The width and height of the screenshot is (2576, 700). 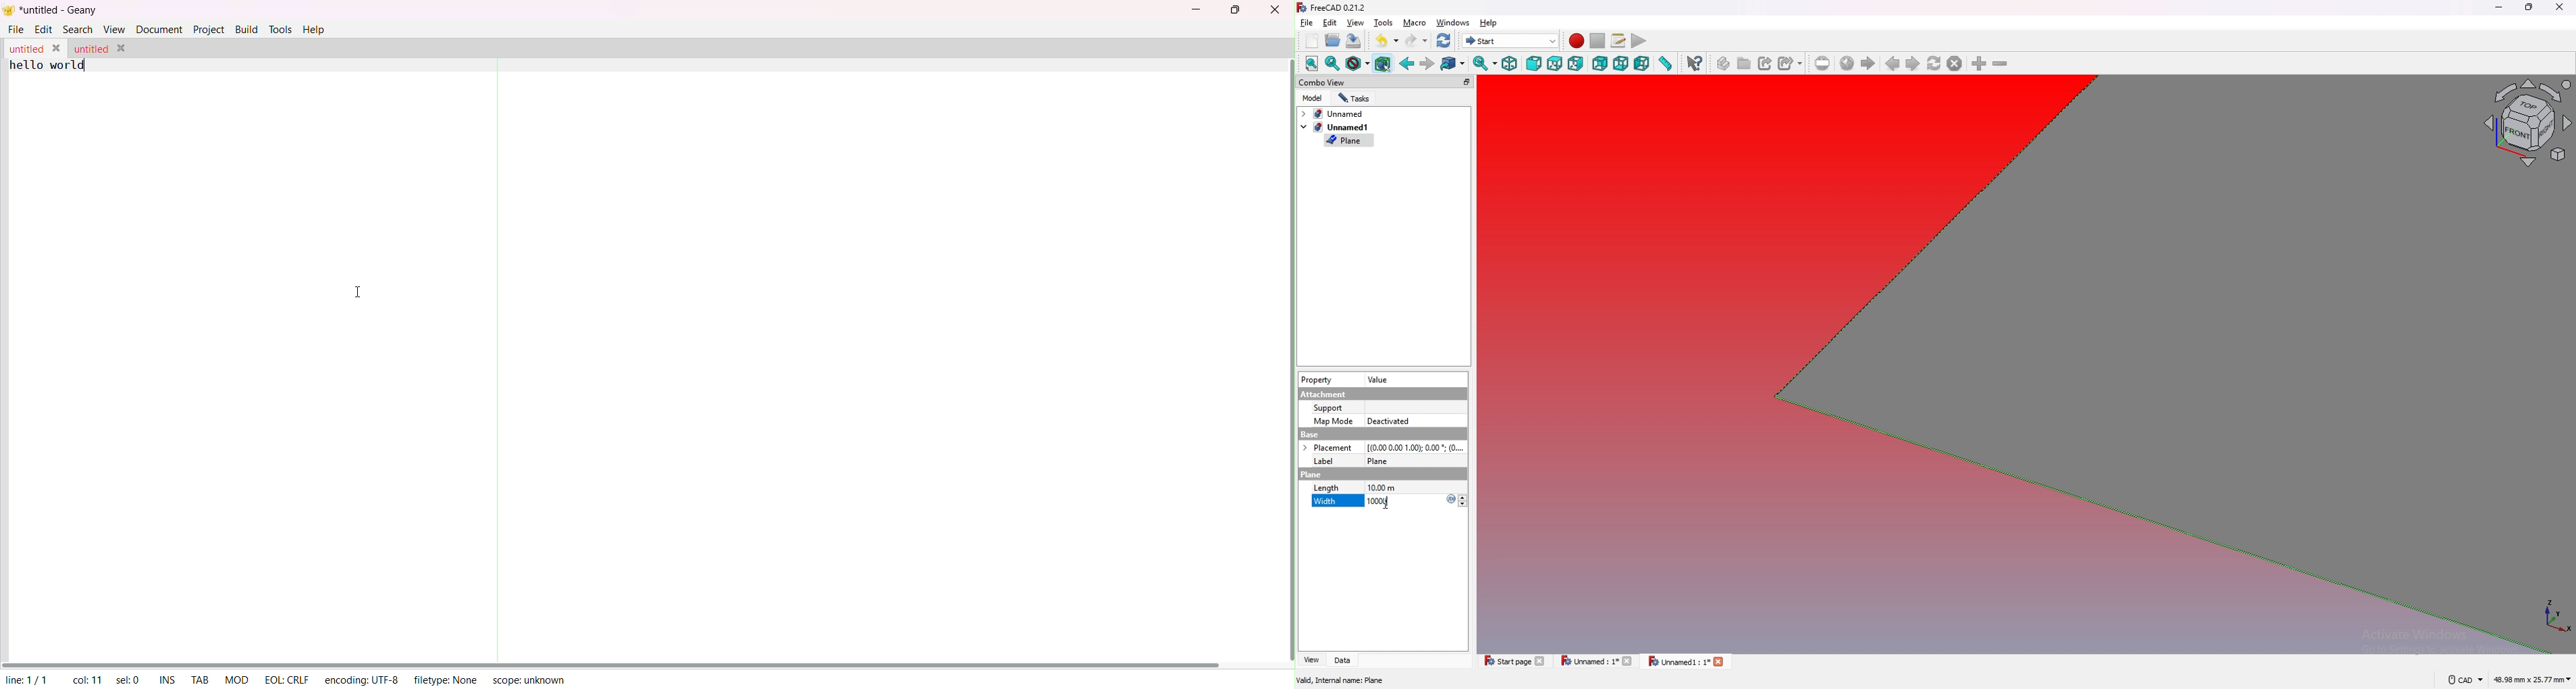 I want to click on zoom in, so click(x=1980, y=63).